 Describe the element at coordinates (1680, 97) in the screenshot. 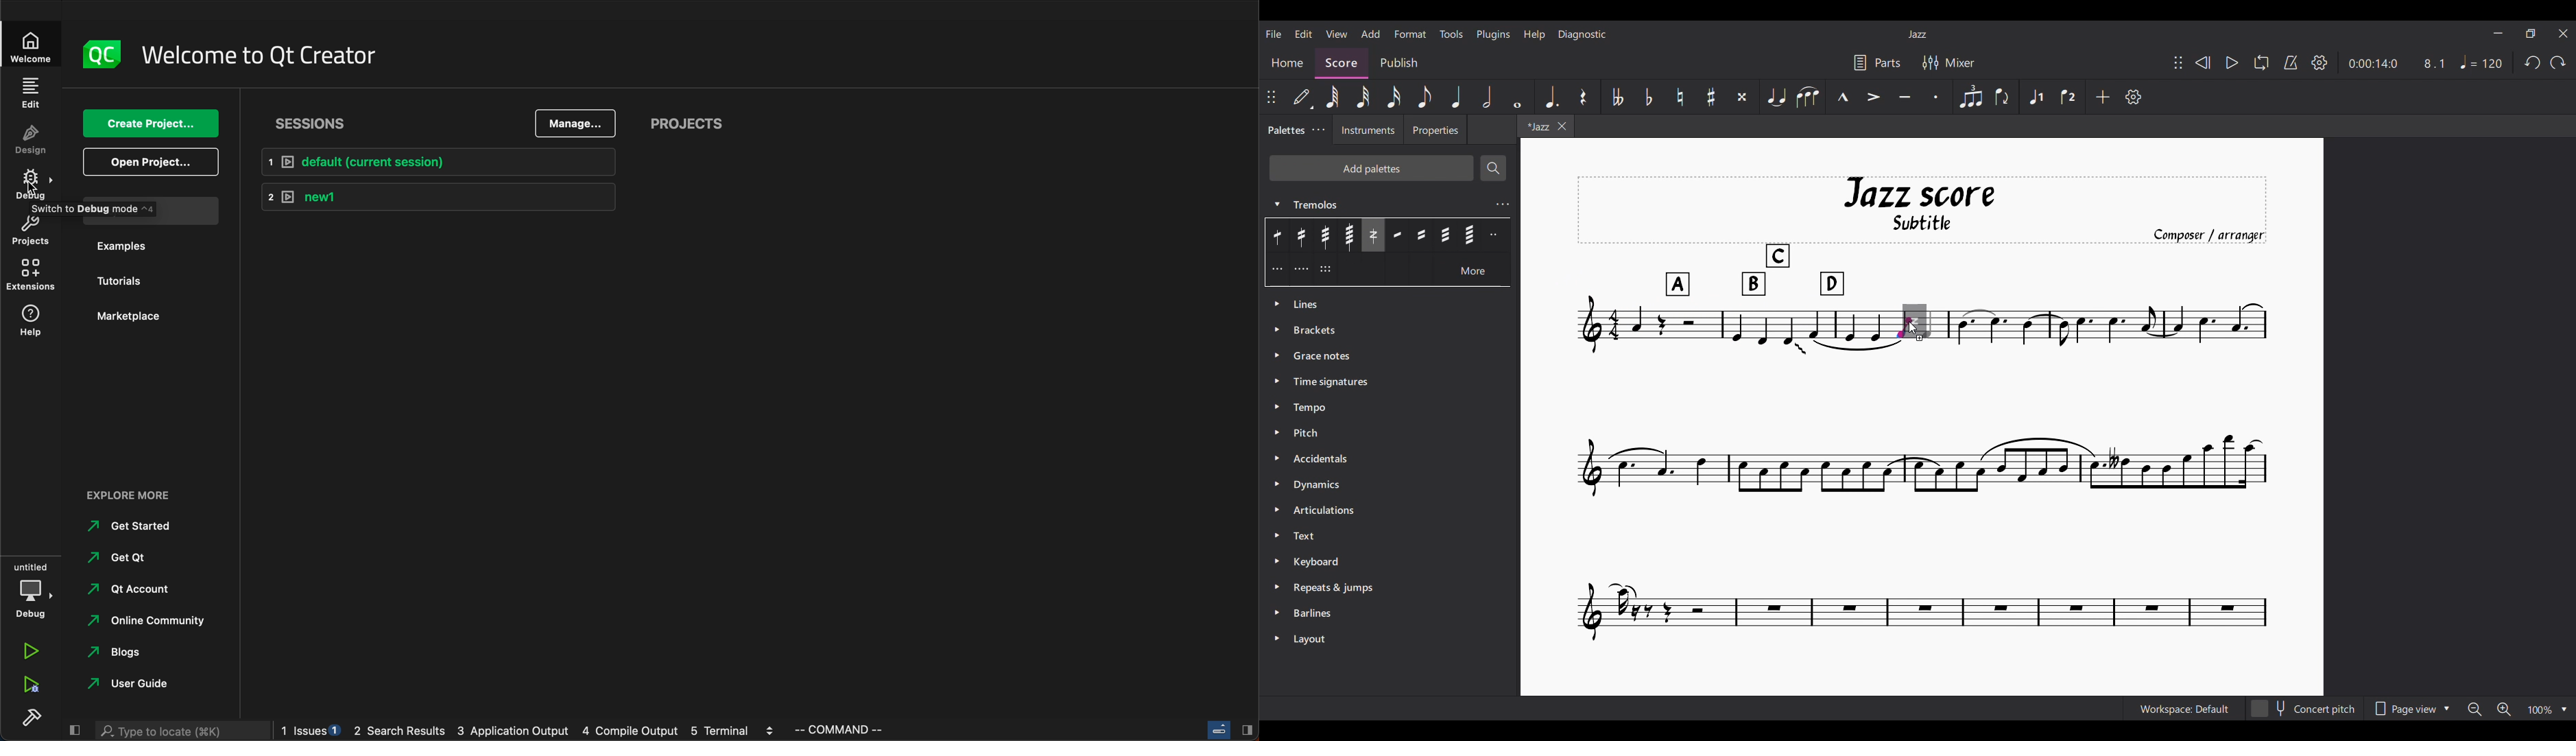

I see `Toggle natural` at that location.